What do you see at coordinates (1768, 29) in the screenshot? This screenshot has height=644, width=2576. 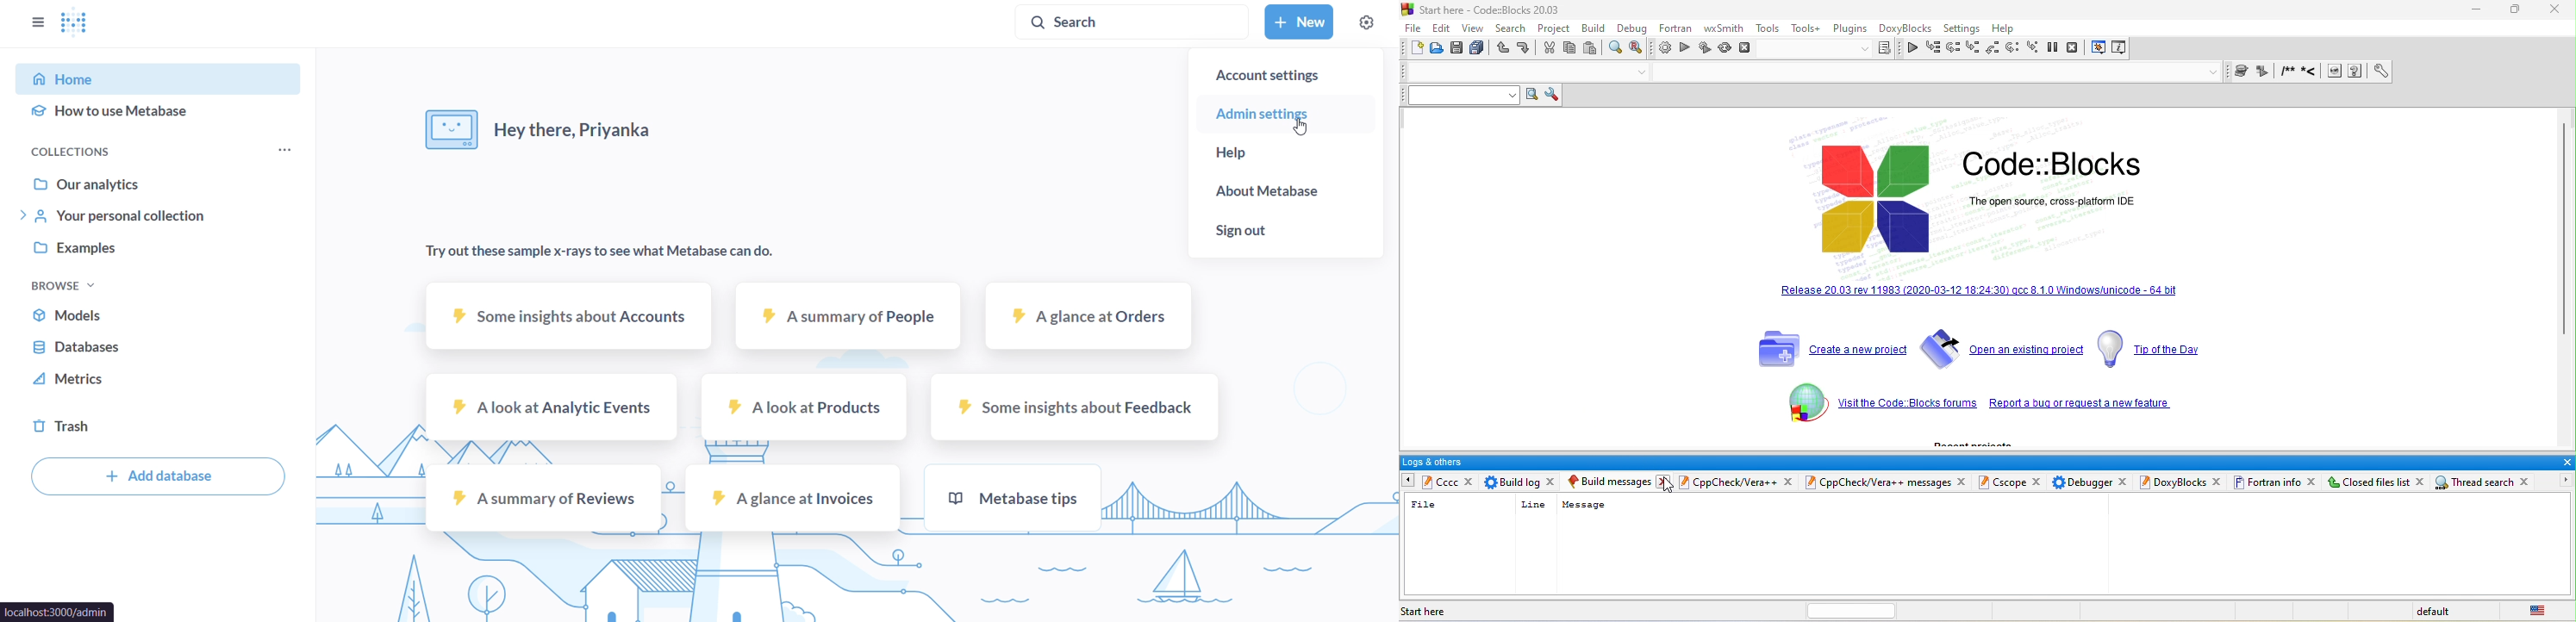 I see `tools` at bounding box center [1768, 29].